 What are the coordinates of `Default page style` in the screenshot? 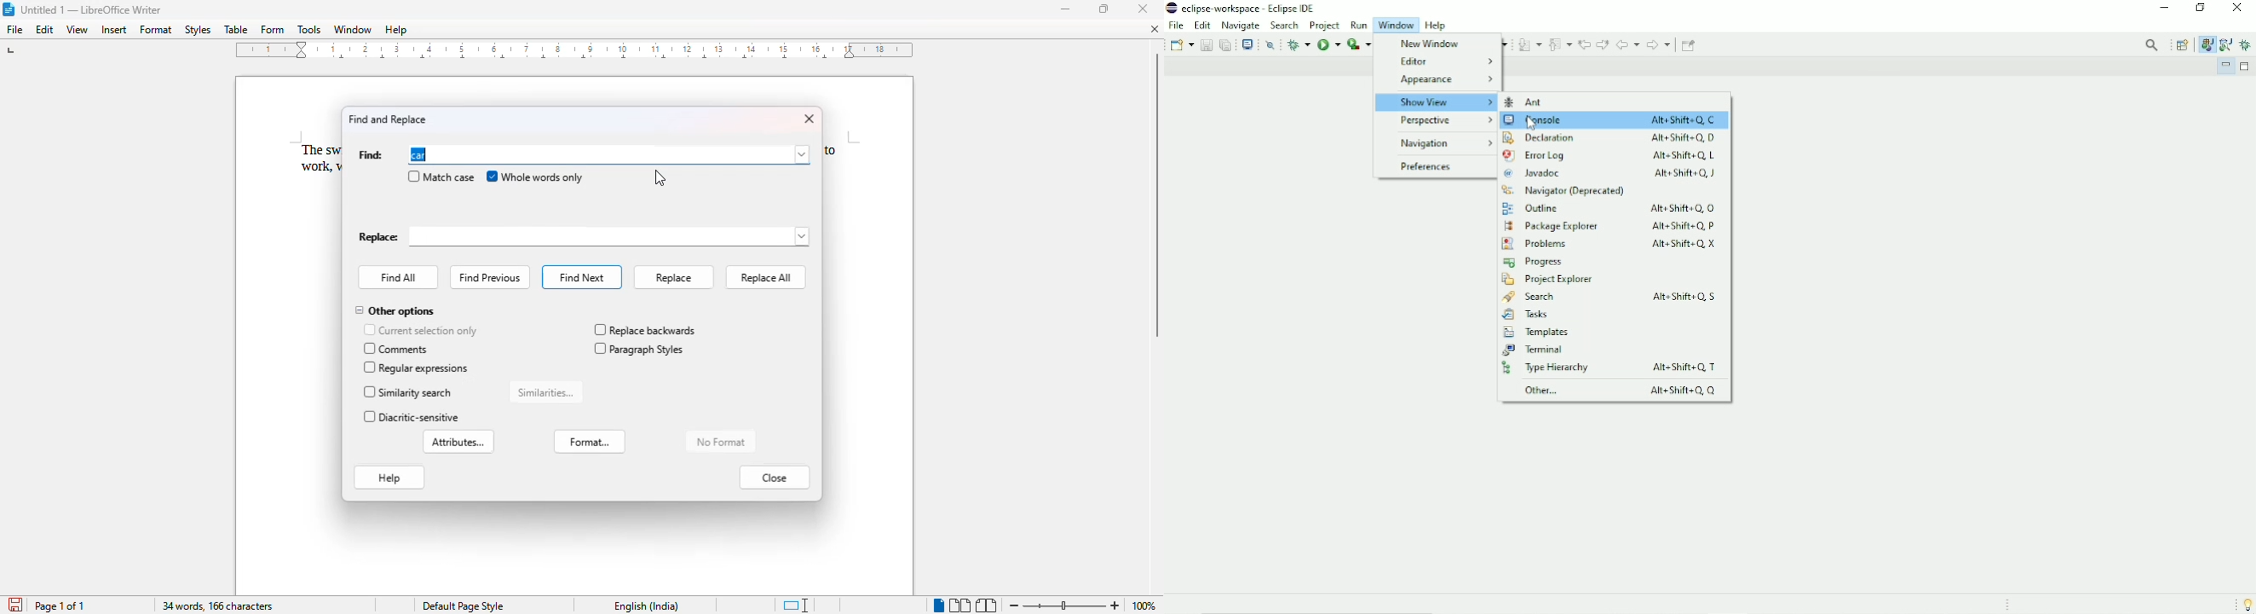 It's located at (462, 606).